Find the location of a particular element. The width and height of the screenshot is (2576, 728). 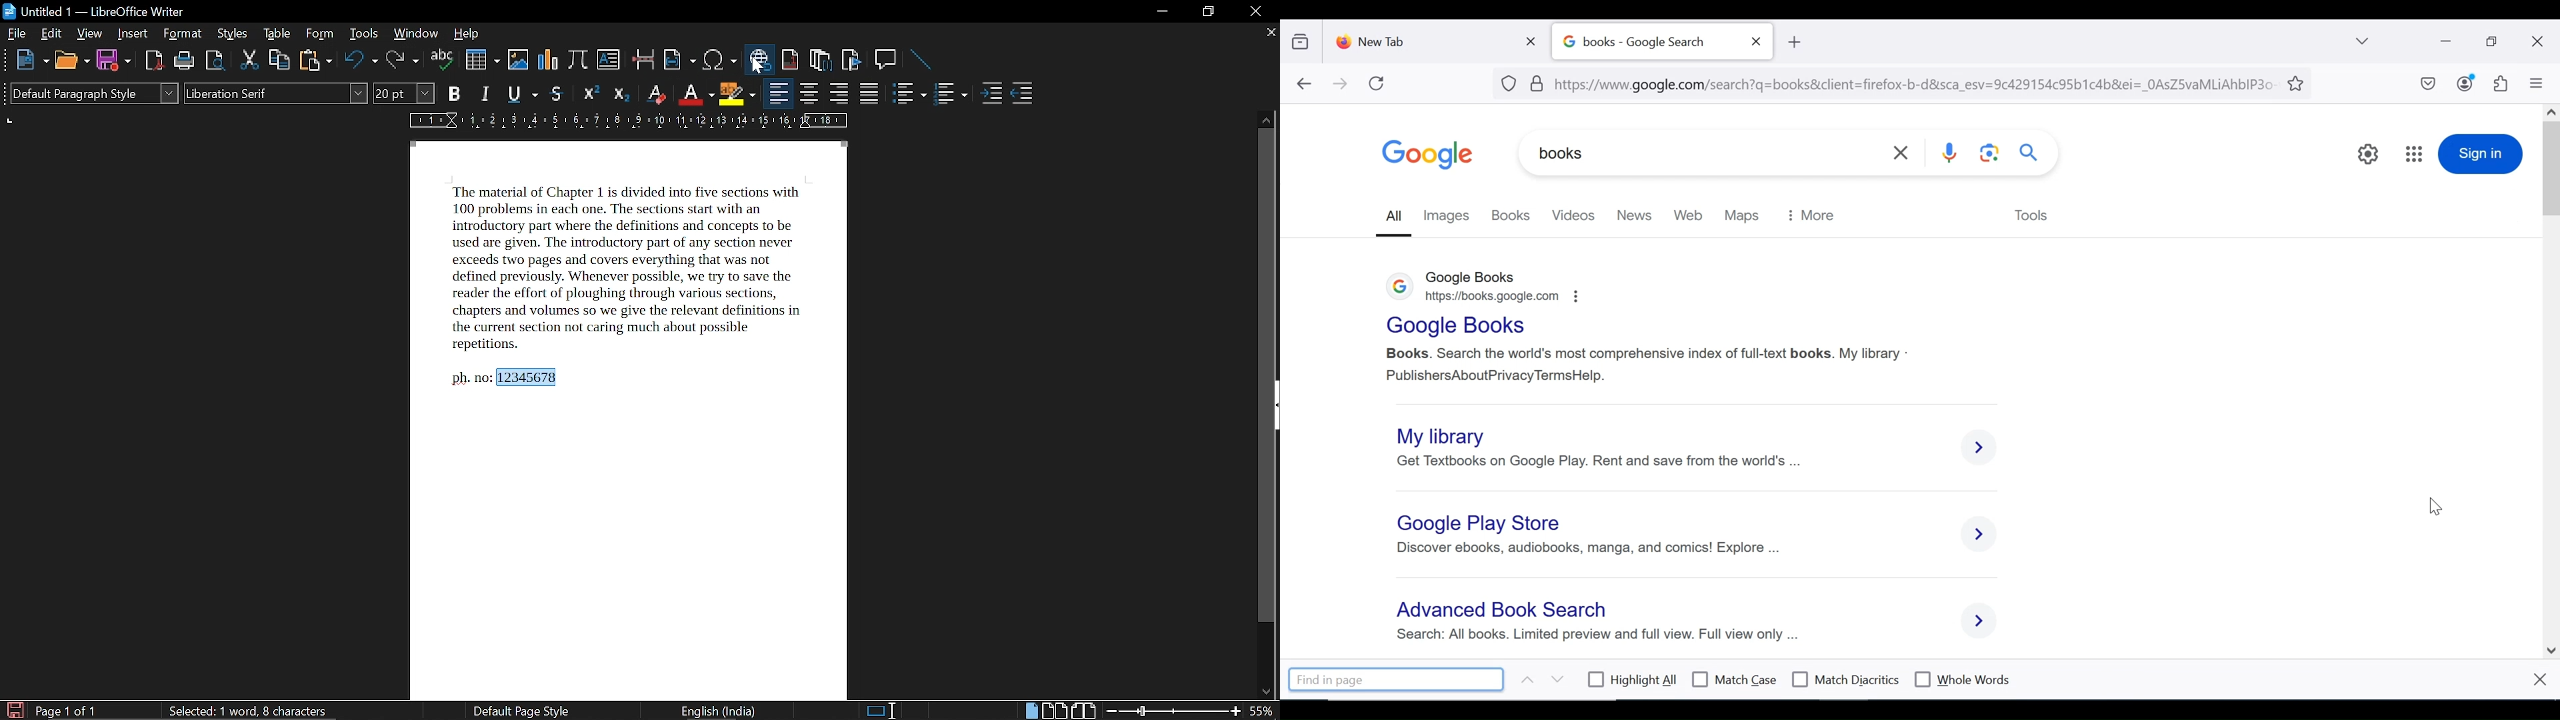

videos is located at coordinates (1572, 215).